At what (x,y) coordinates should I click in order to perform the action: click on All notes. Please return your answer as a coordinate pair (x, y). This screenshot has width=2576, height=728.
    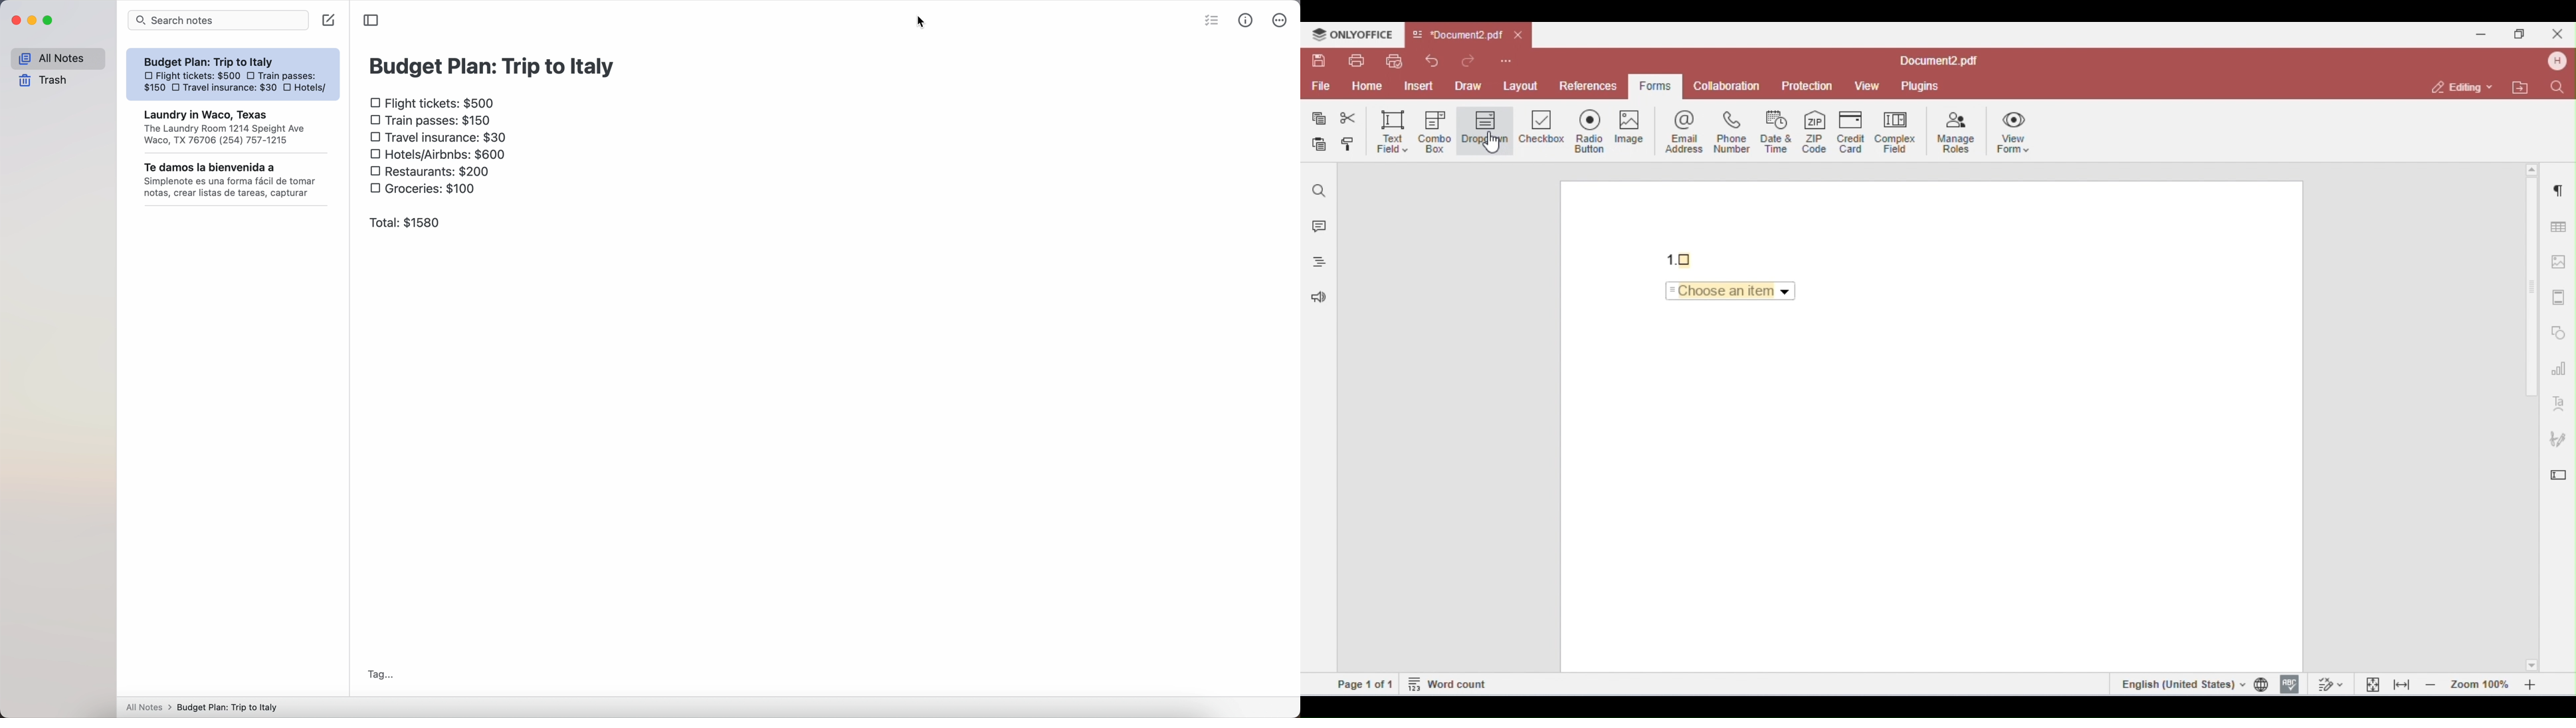
    Looking at the image, I should click on (58, 59).